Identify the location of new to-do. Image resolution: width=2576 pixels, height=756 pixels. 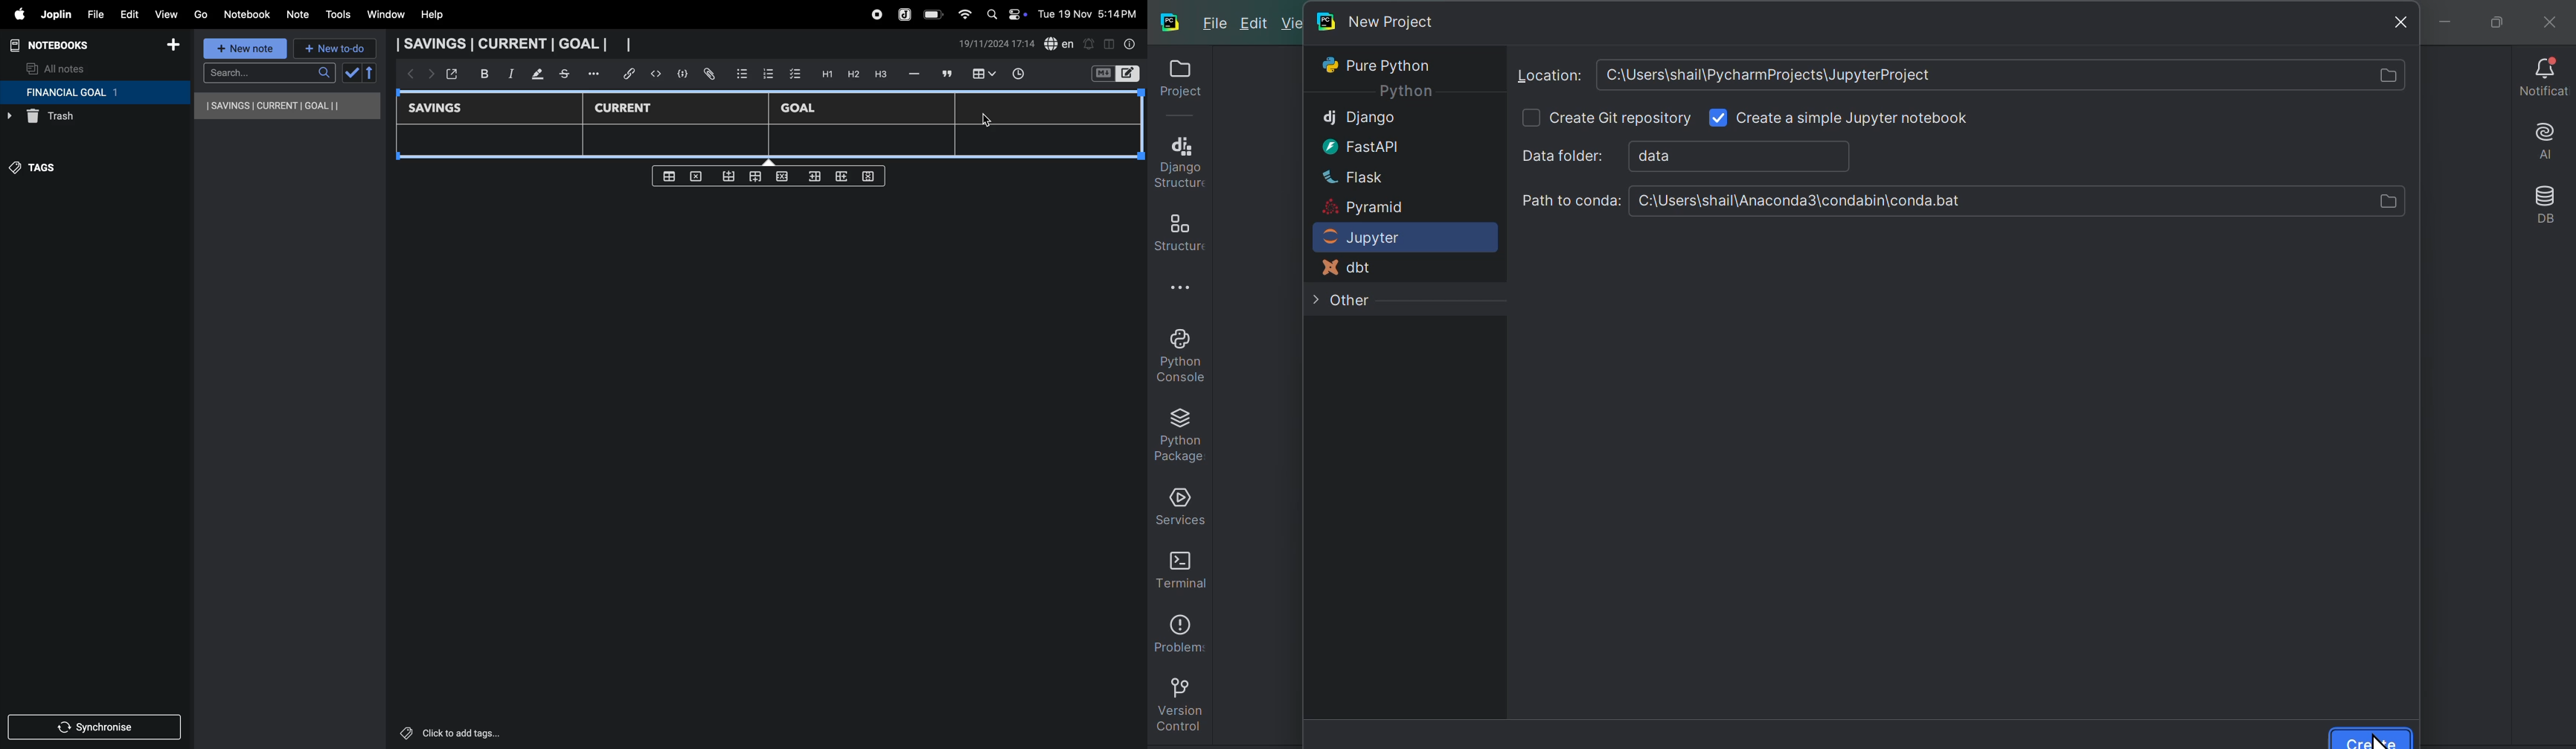
(335, 49).